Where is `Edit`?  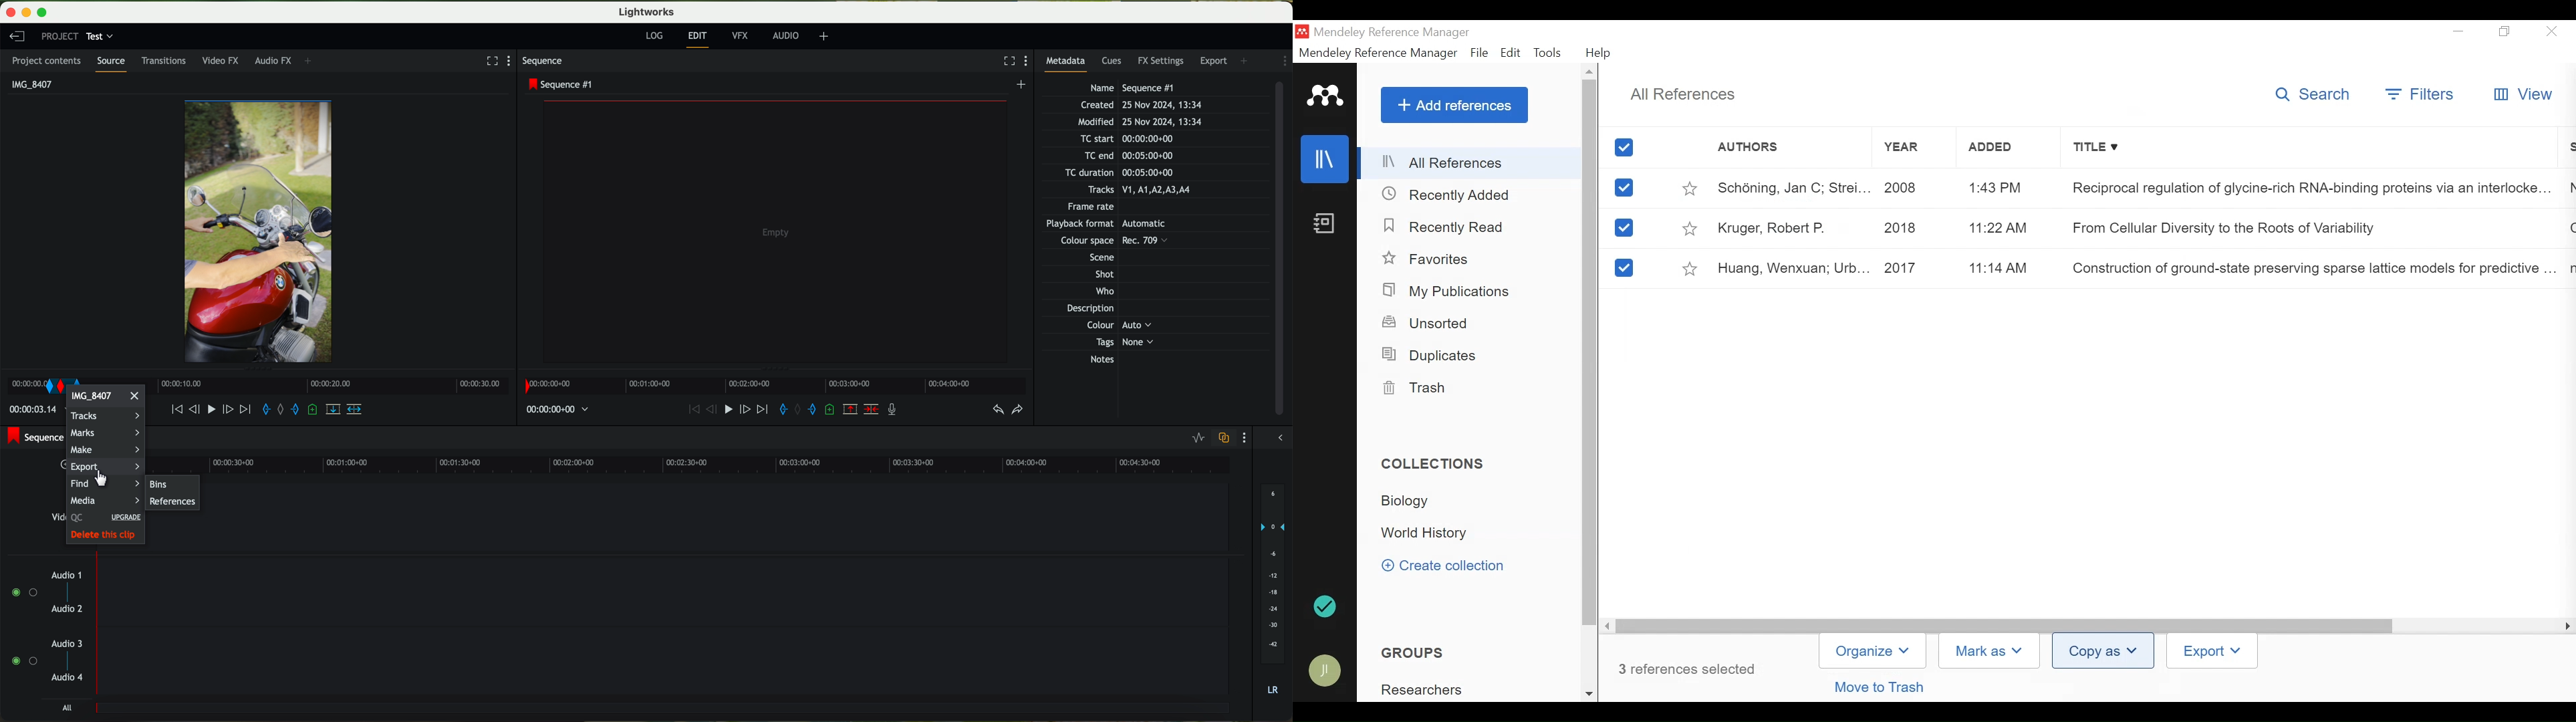
Edit is located at coordinates (1510, 53).